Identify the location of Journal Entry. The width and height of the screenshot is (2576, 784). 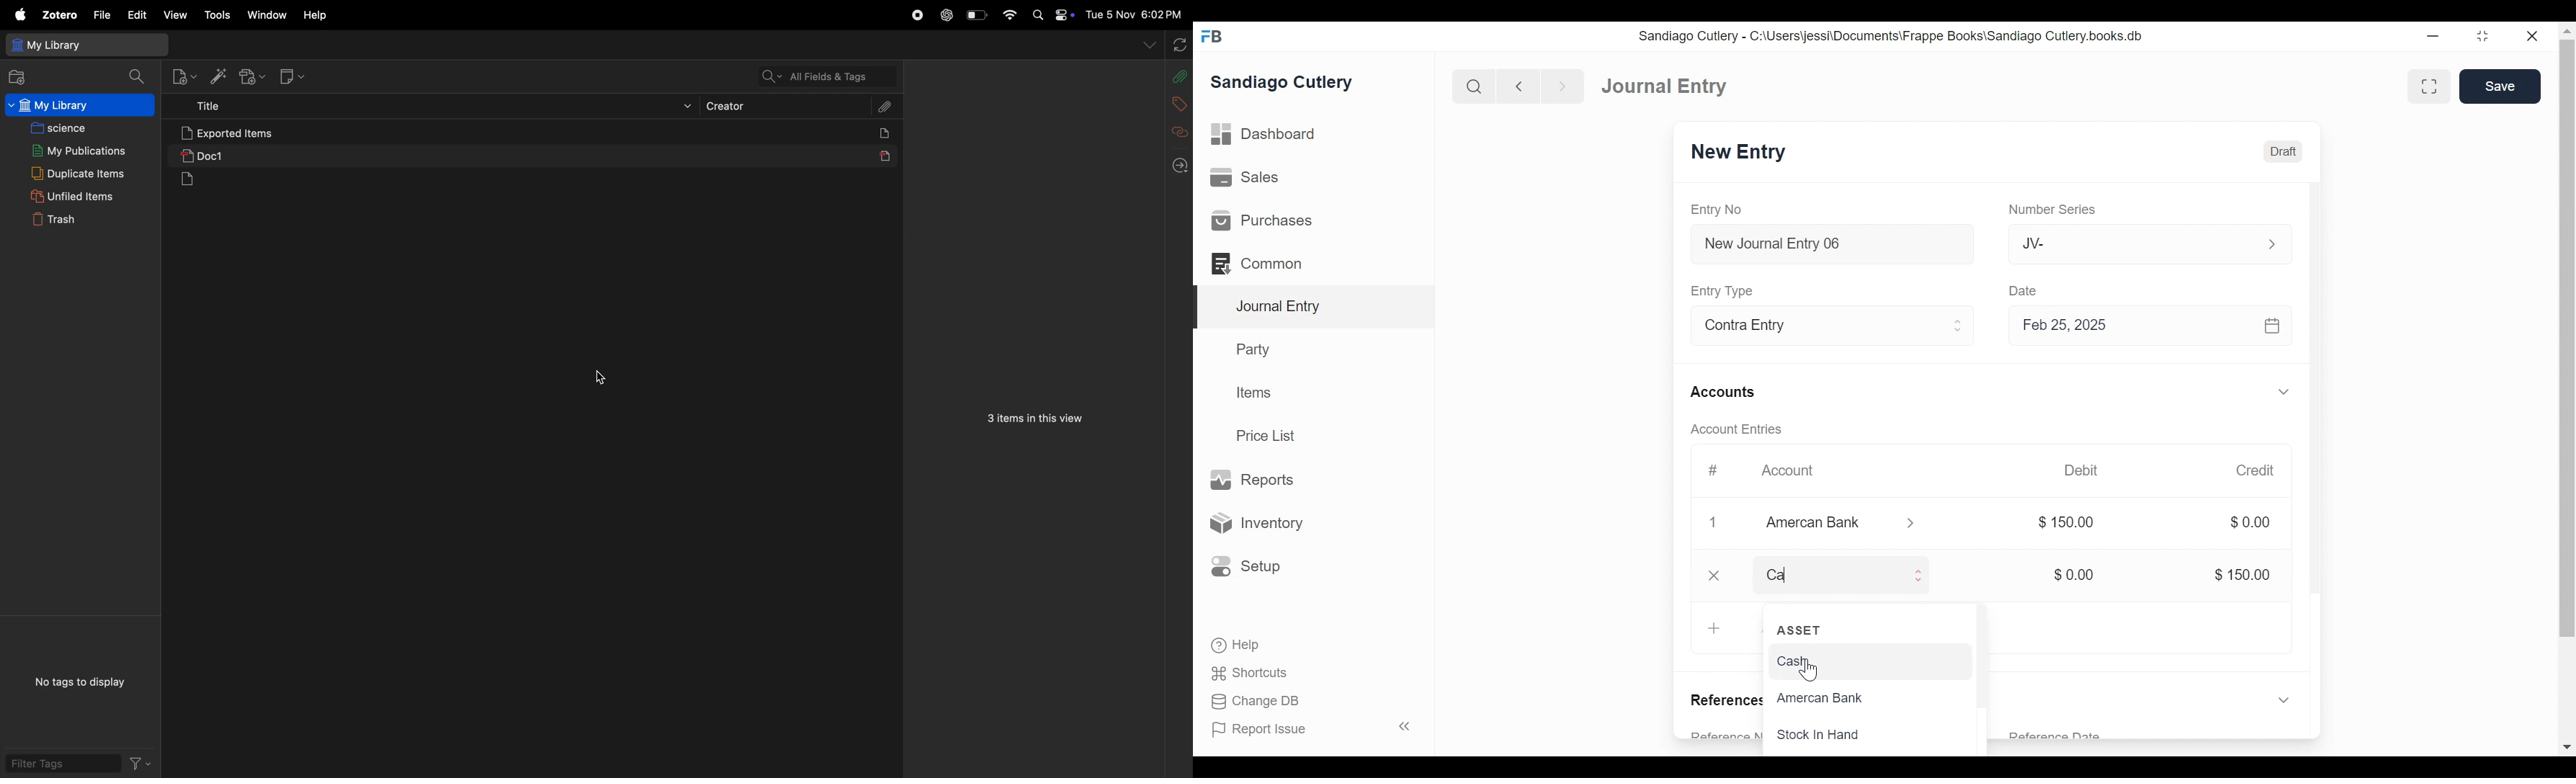
(1315, 308).